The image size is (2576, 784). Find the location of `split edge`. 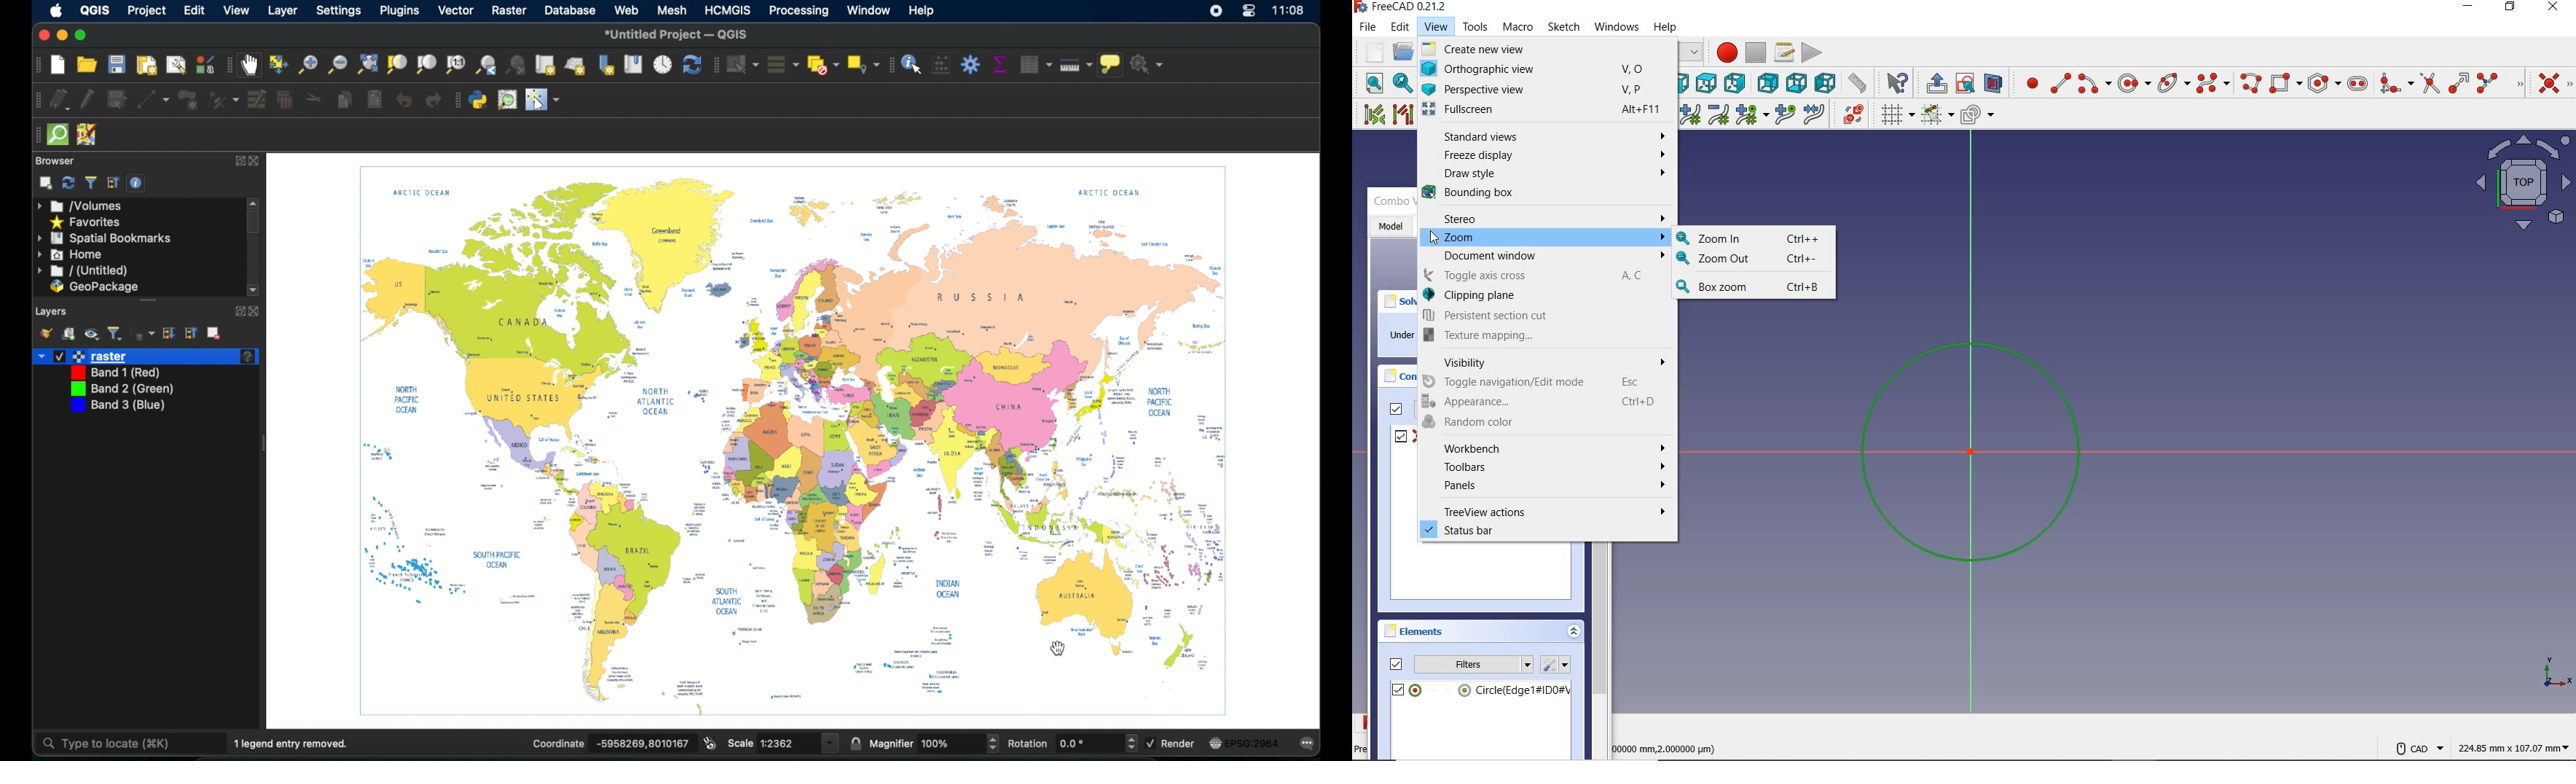

split edge is located at coordinates (2499, 83).